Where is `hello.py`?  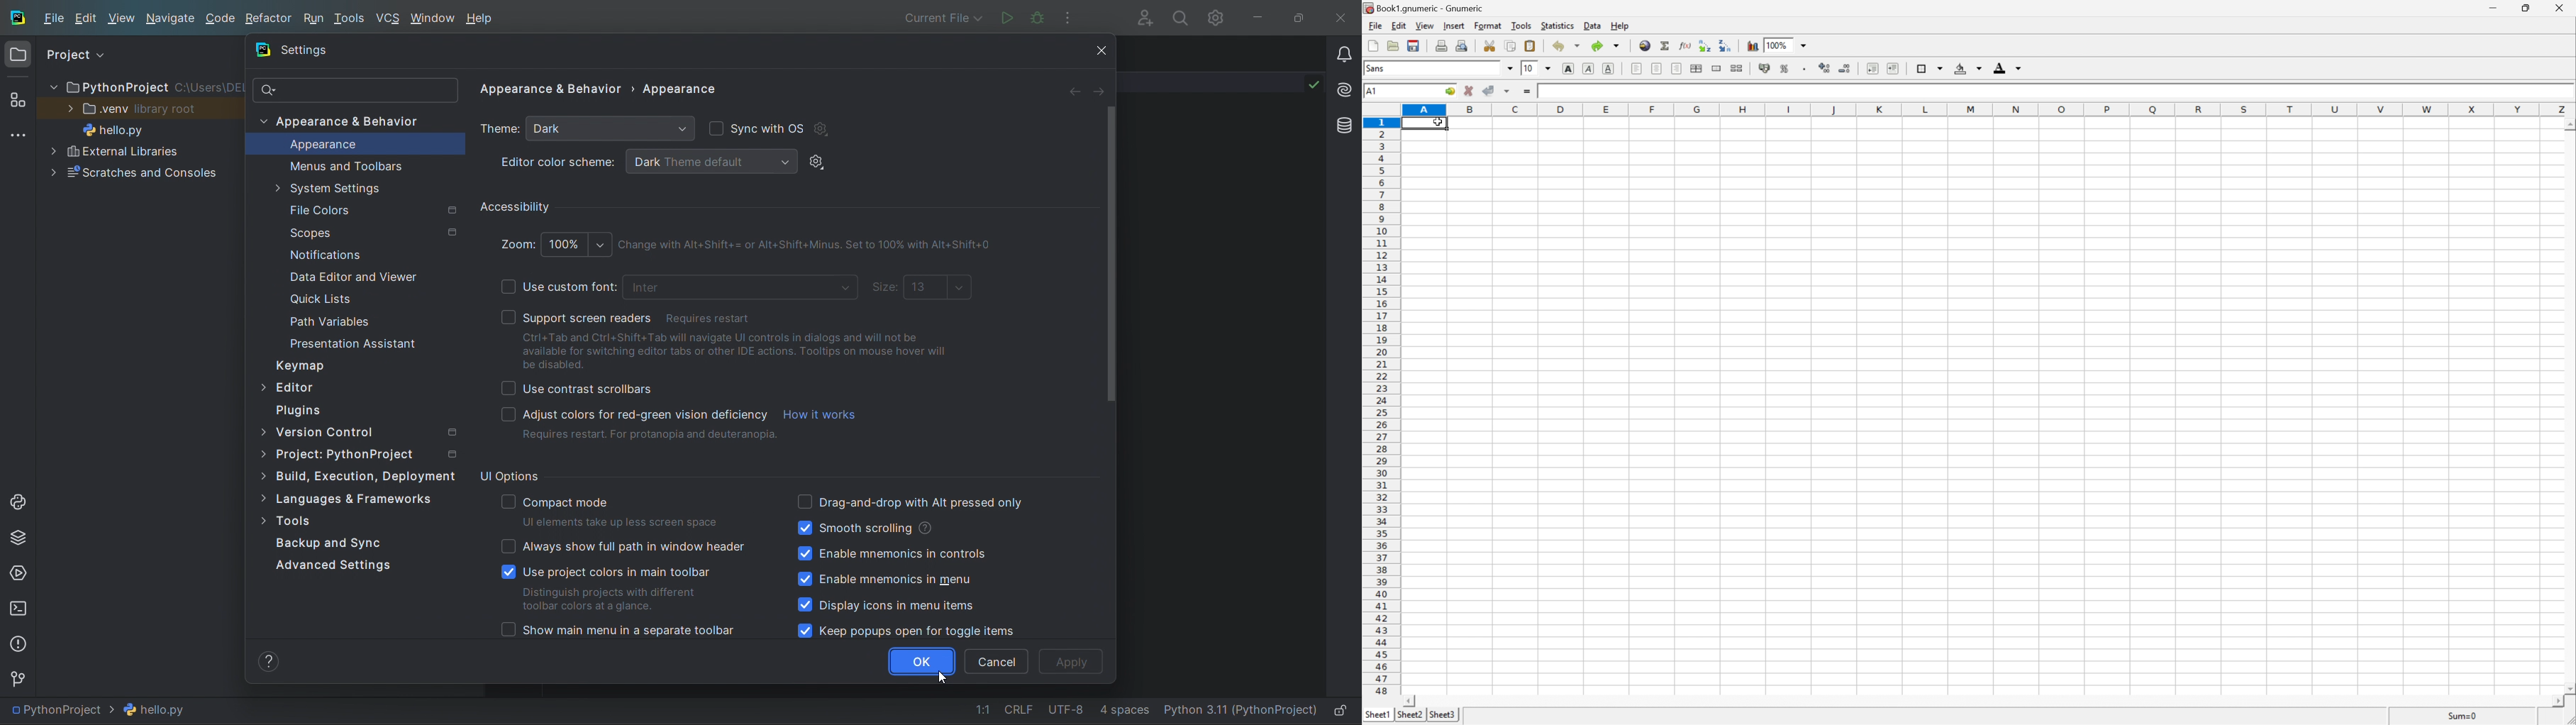 hello.py is located at coordinates (140, 128).